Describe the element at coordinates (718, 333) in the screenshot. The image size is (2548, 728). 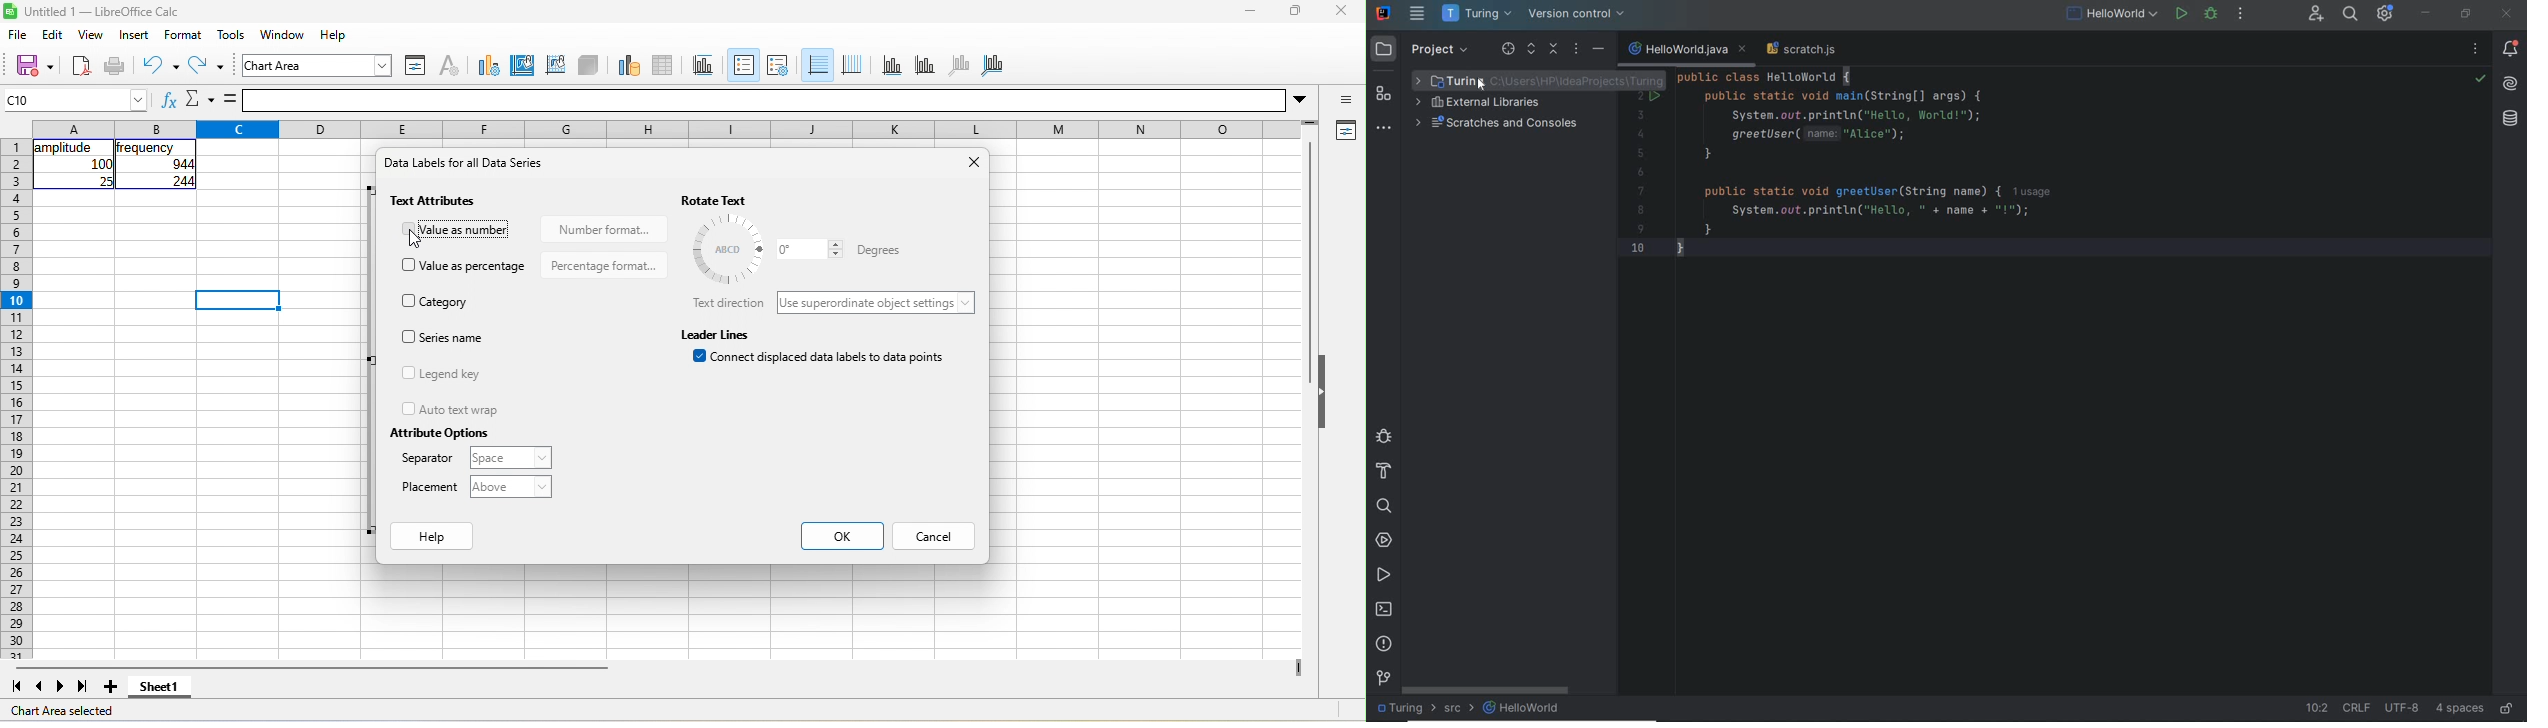
I see `leader lines` at that location.